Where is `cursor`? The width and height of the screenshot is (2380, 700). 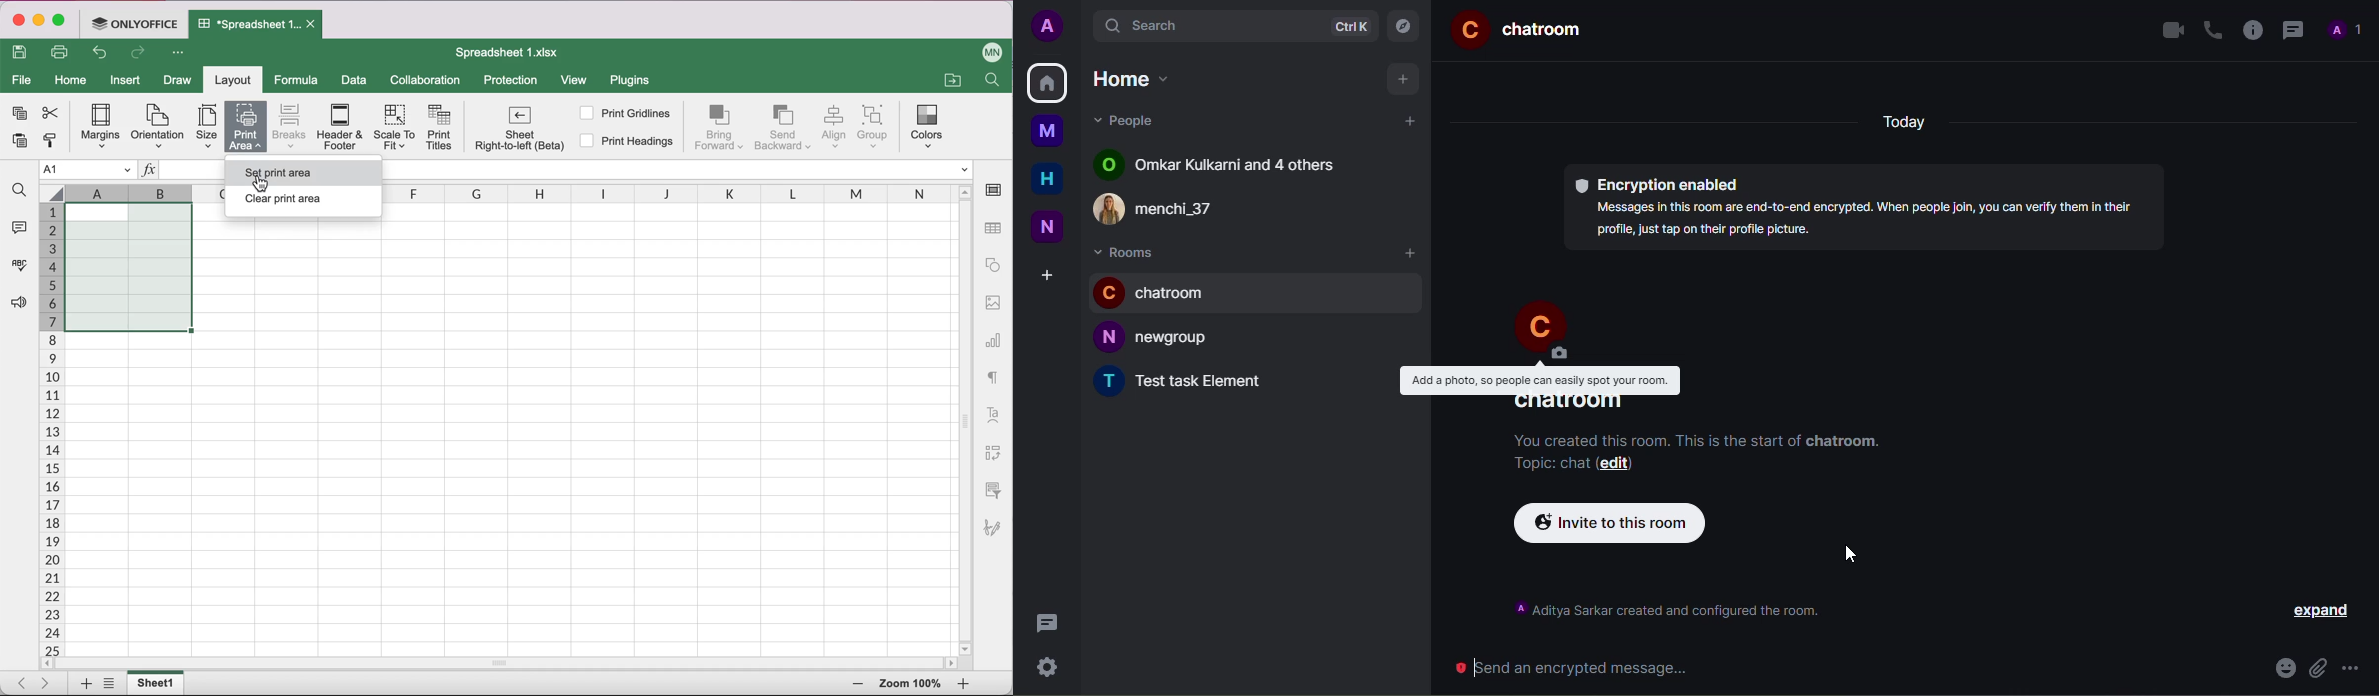 cursor is located at coordinates (1849, 555).